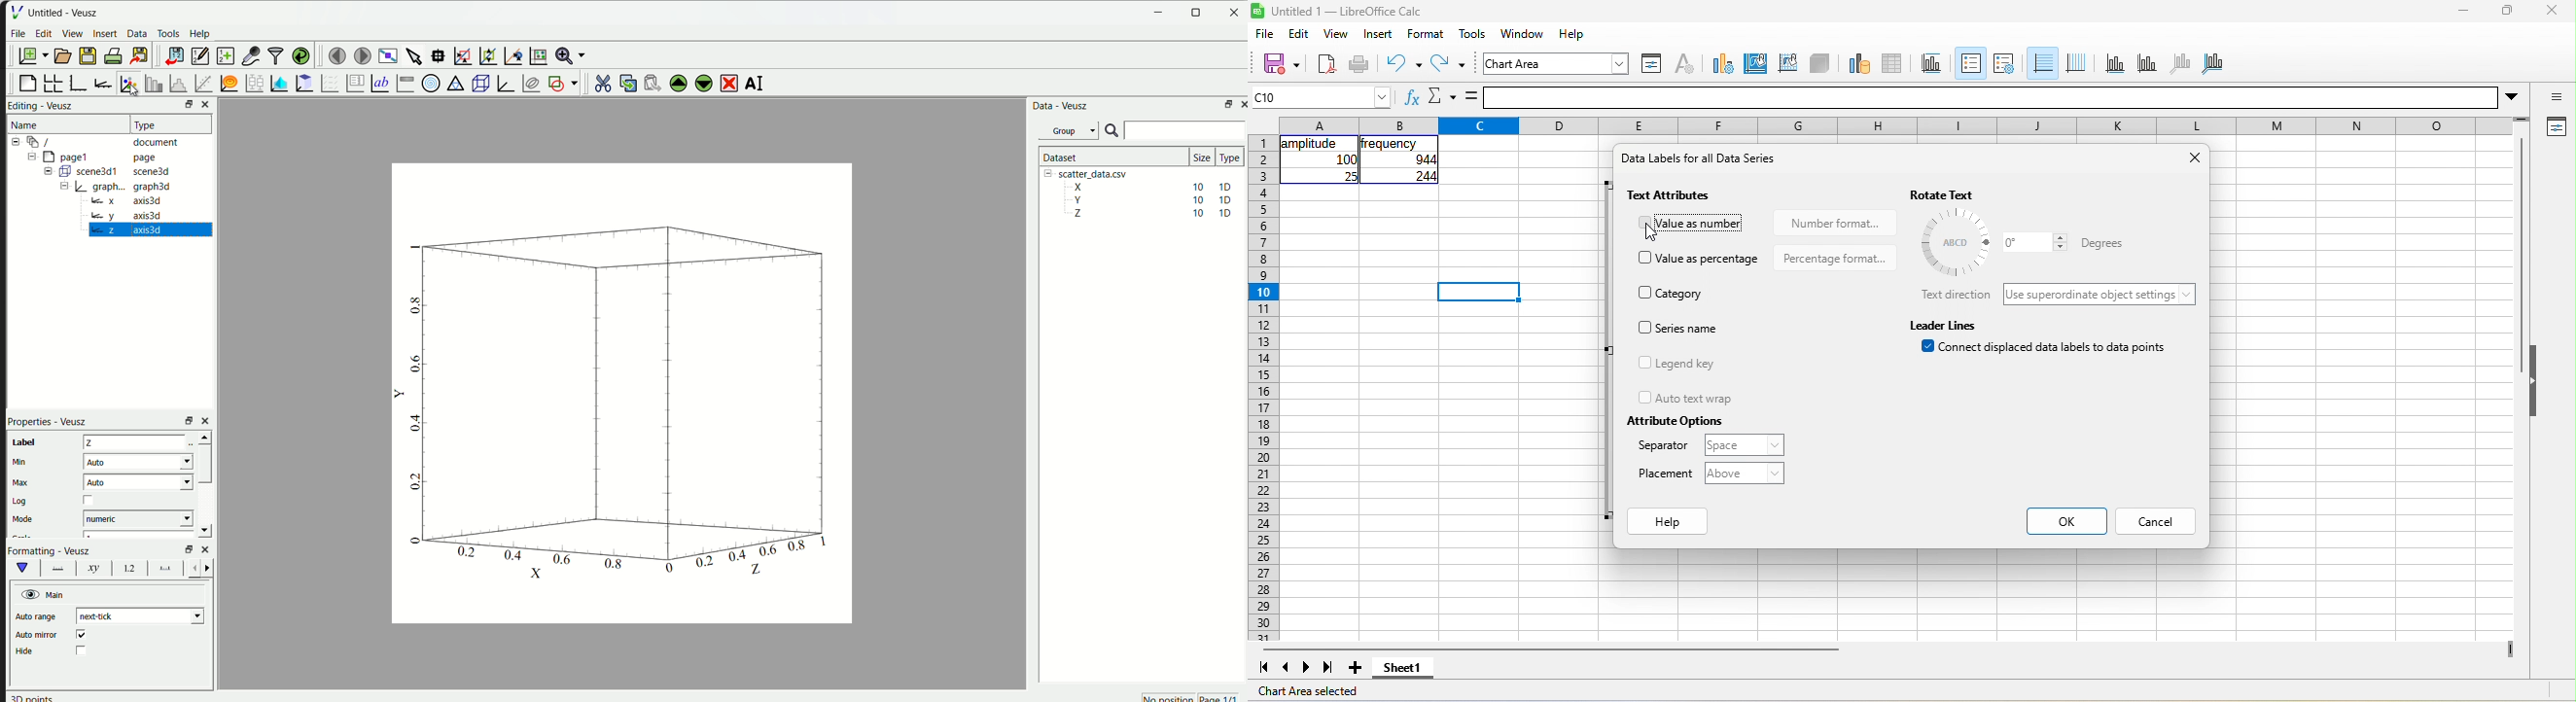 This screenshot has width=2576, height=728. Describe the element at coordinates (727, 83) in the screenshot. I see `remove the selected widget` at that location.